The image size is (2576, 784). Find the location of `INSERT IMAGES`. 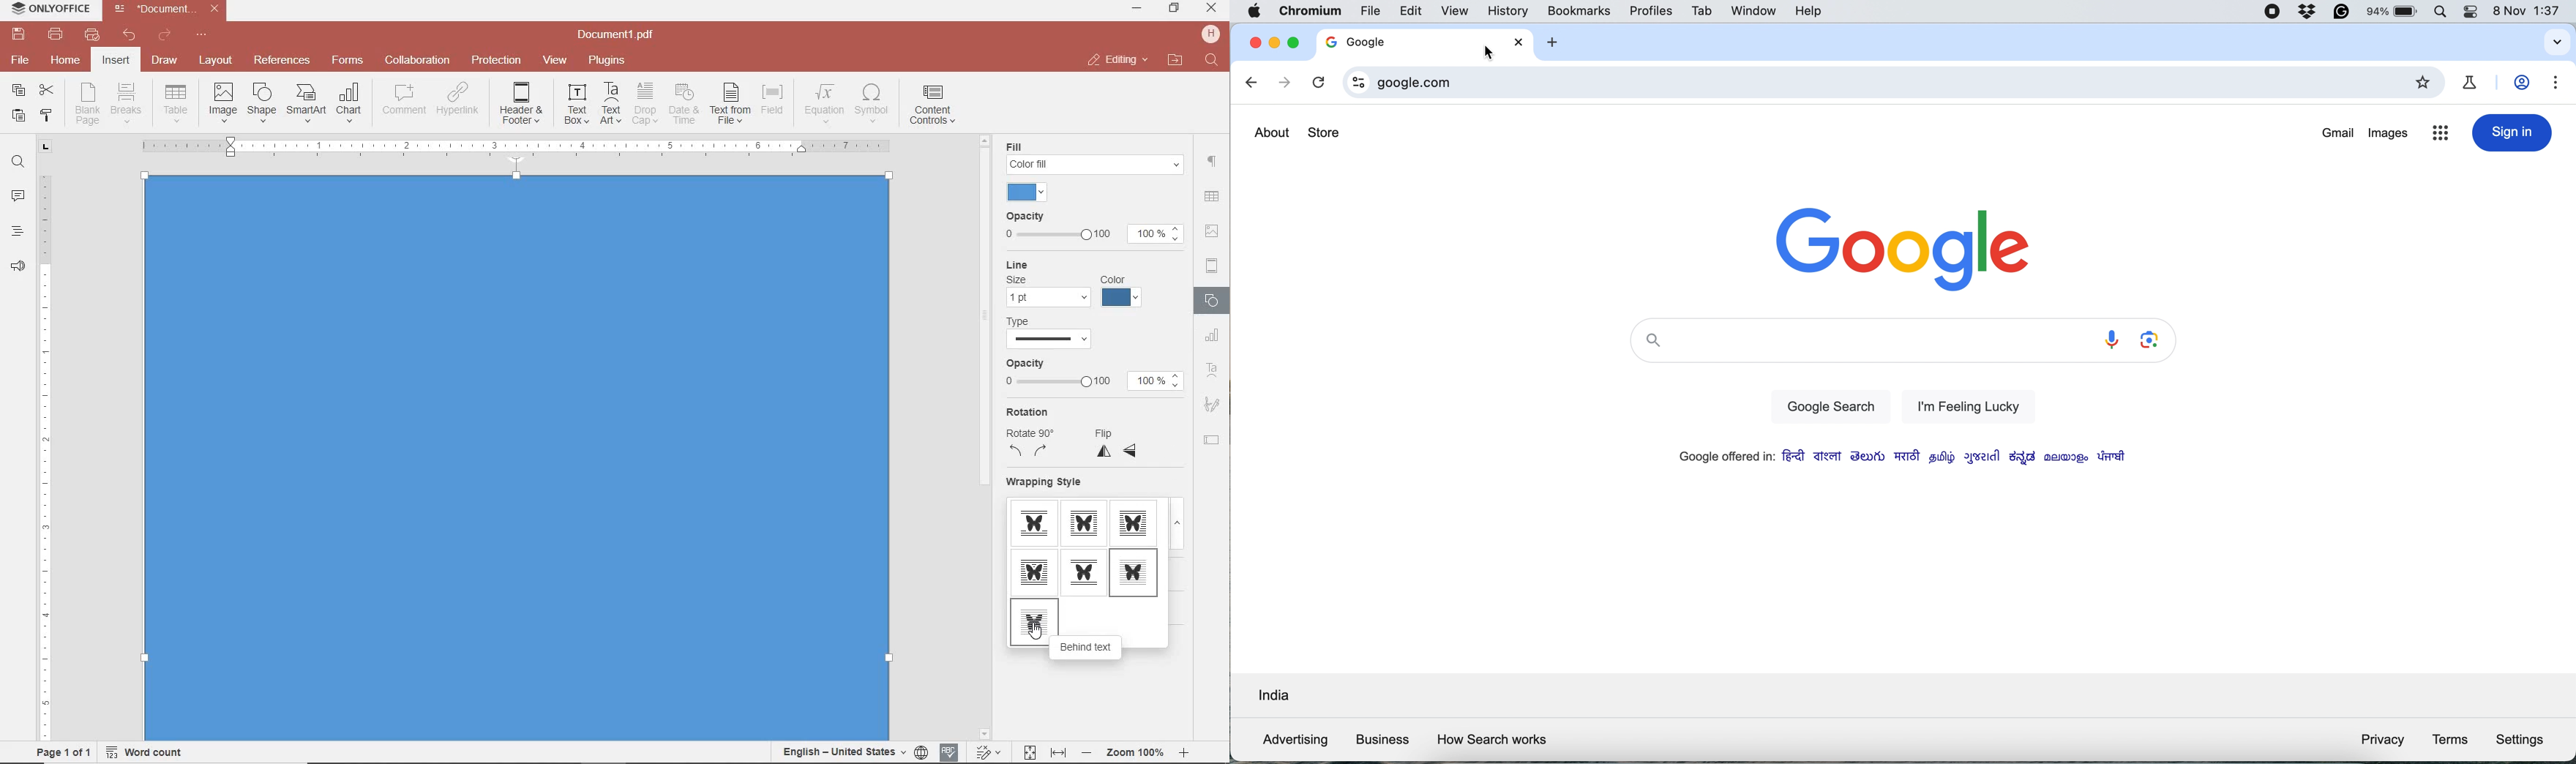

INSERT IMAGES is located at coordinates (223, 102).